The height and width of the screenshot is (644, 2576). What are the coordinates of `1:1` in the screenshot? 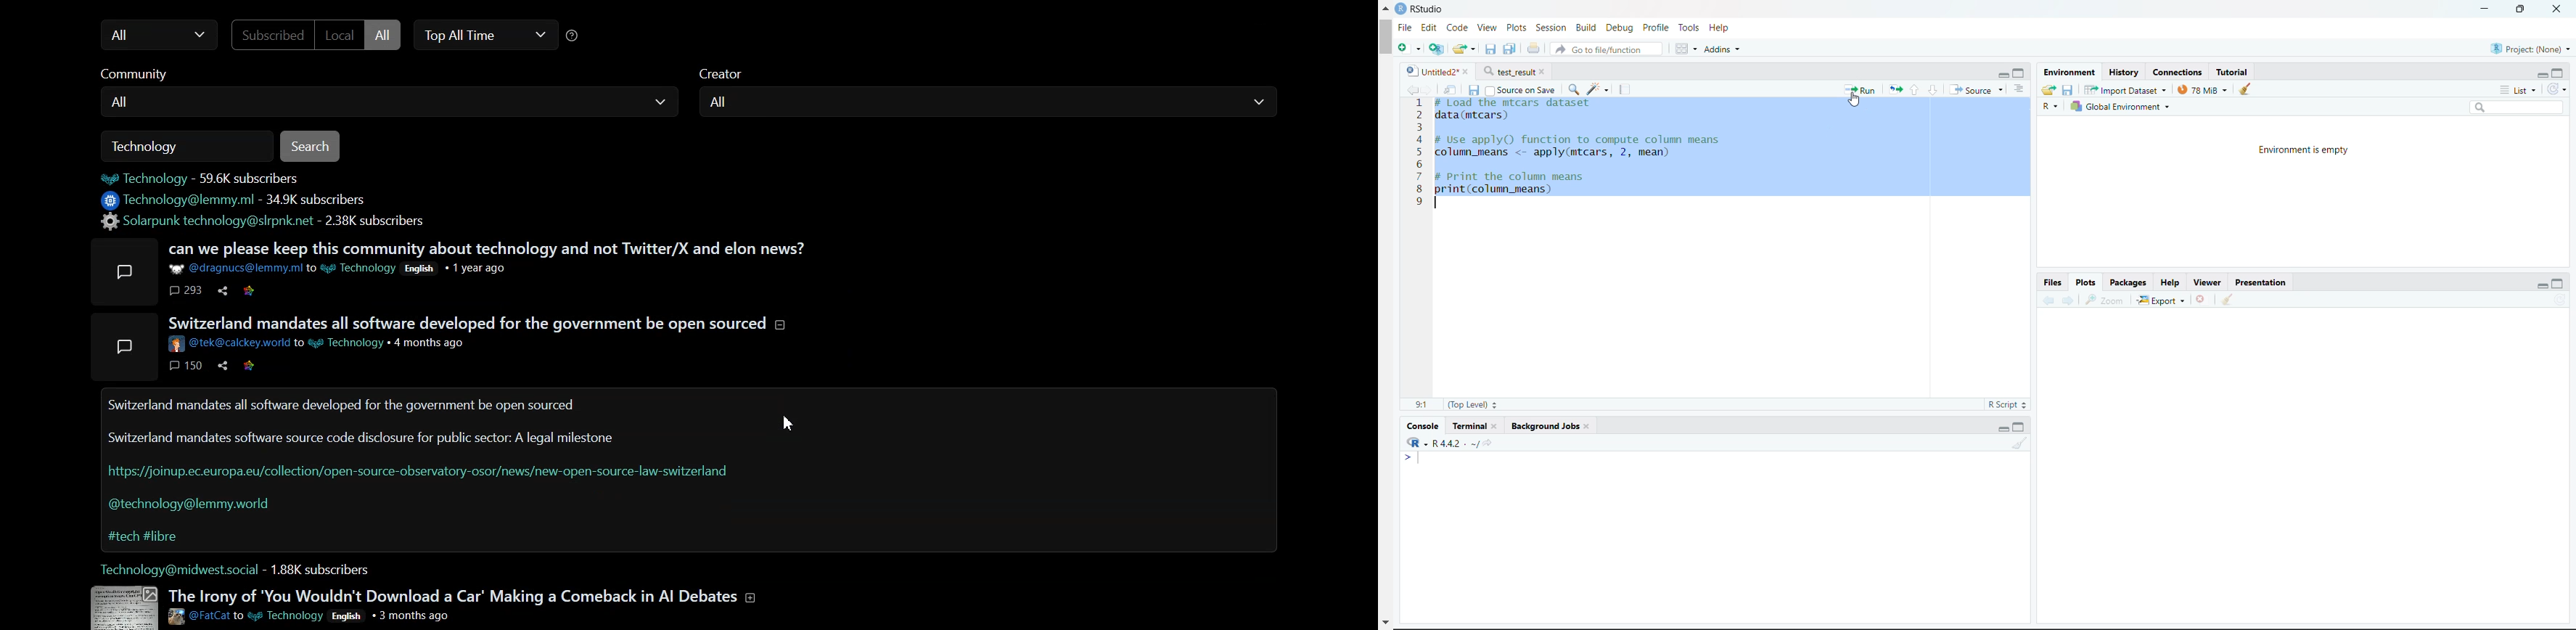 It's located at (1422, 405).